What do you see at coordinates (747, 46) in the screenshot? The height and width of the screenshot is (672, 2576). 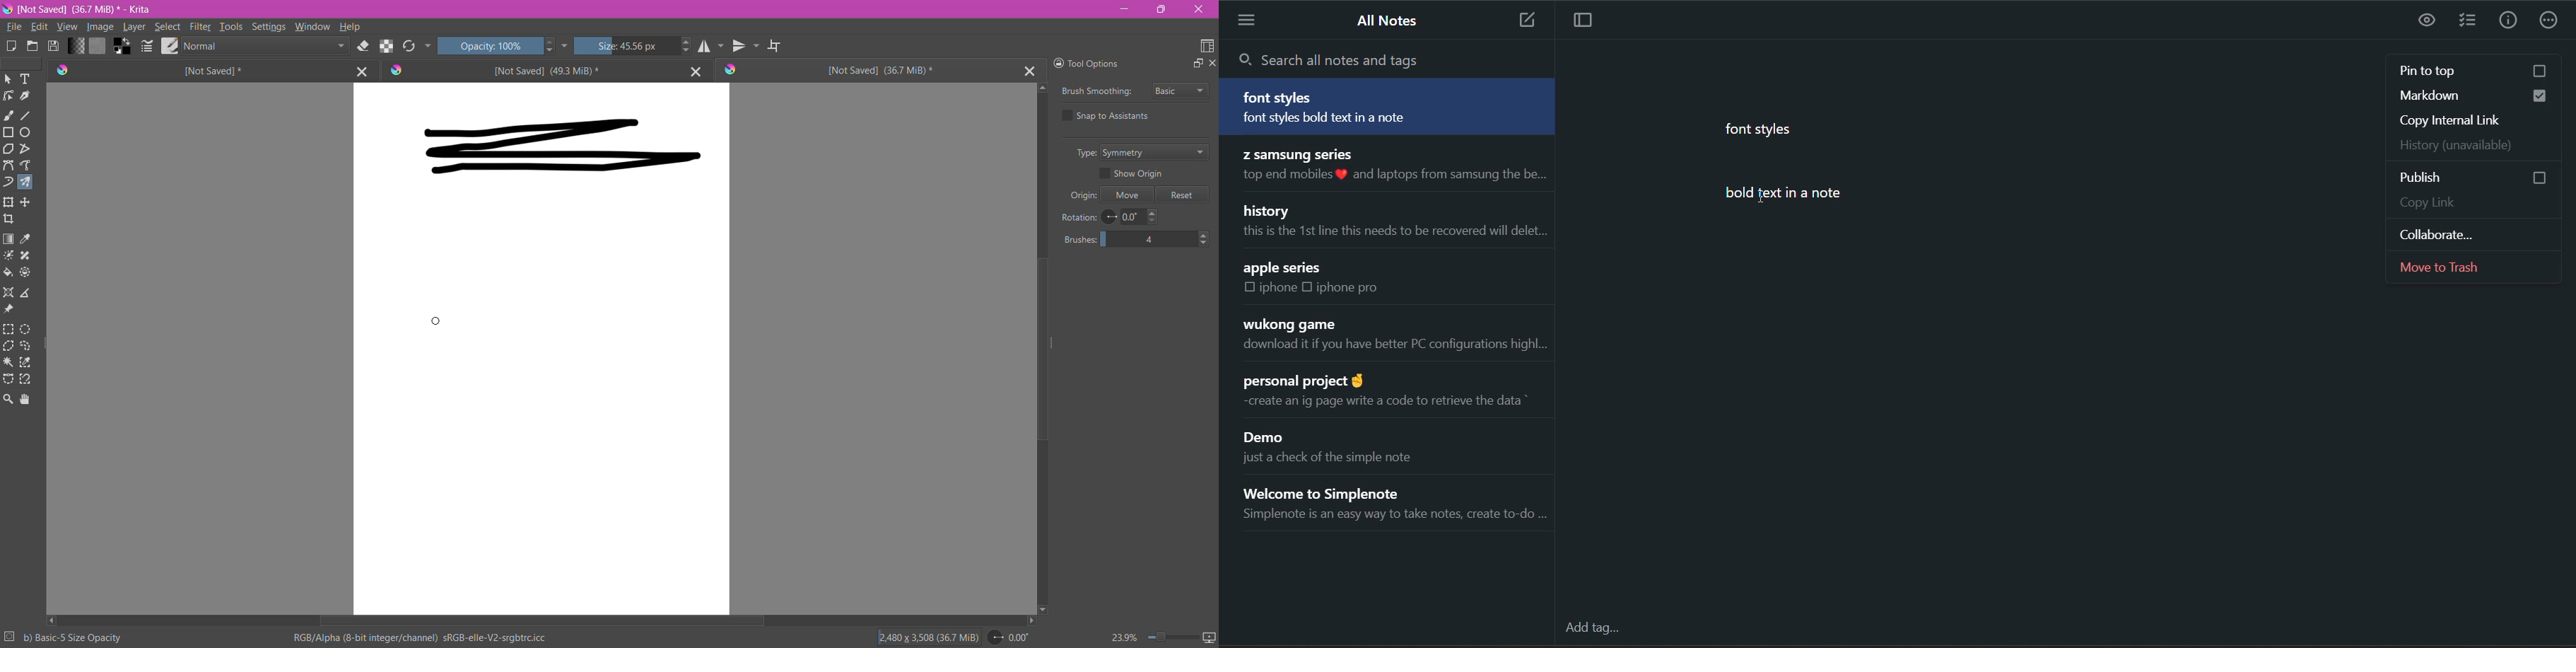 I see `Vertical Mirror Tool` at bounding box center [747, 46].